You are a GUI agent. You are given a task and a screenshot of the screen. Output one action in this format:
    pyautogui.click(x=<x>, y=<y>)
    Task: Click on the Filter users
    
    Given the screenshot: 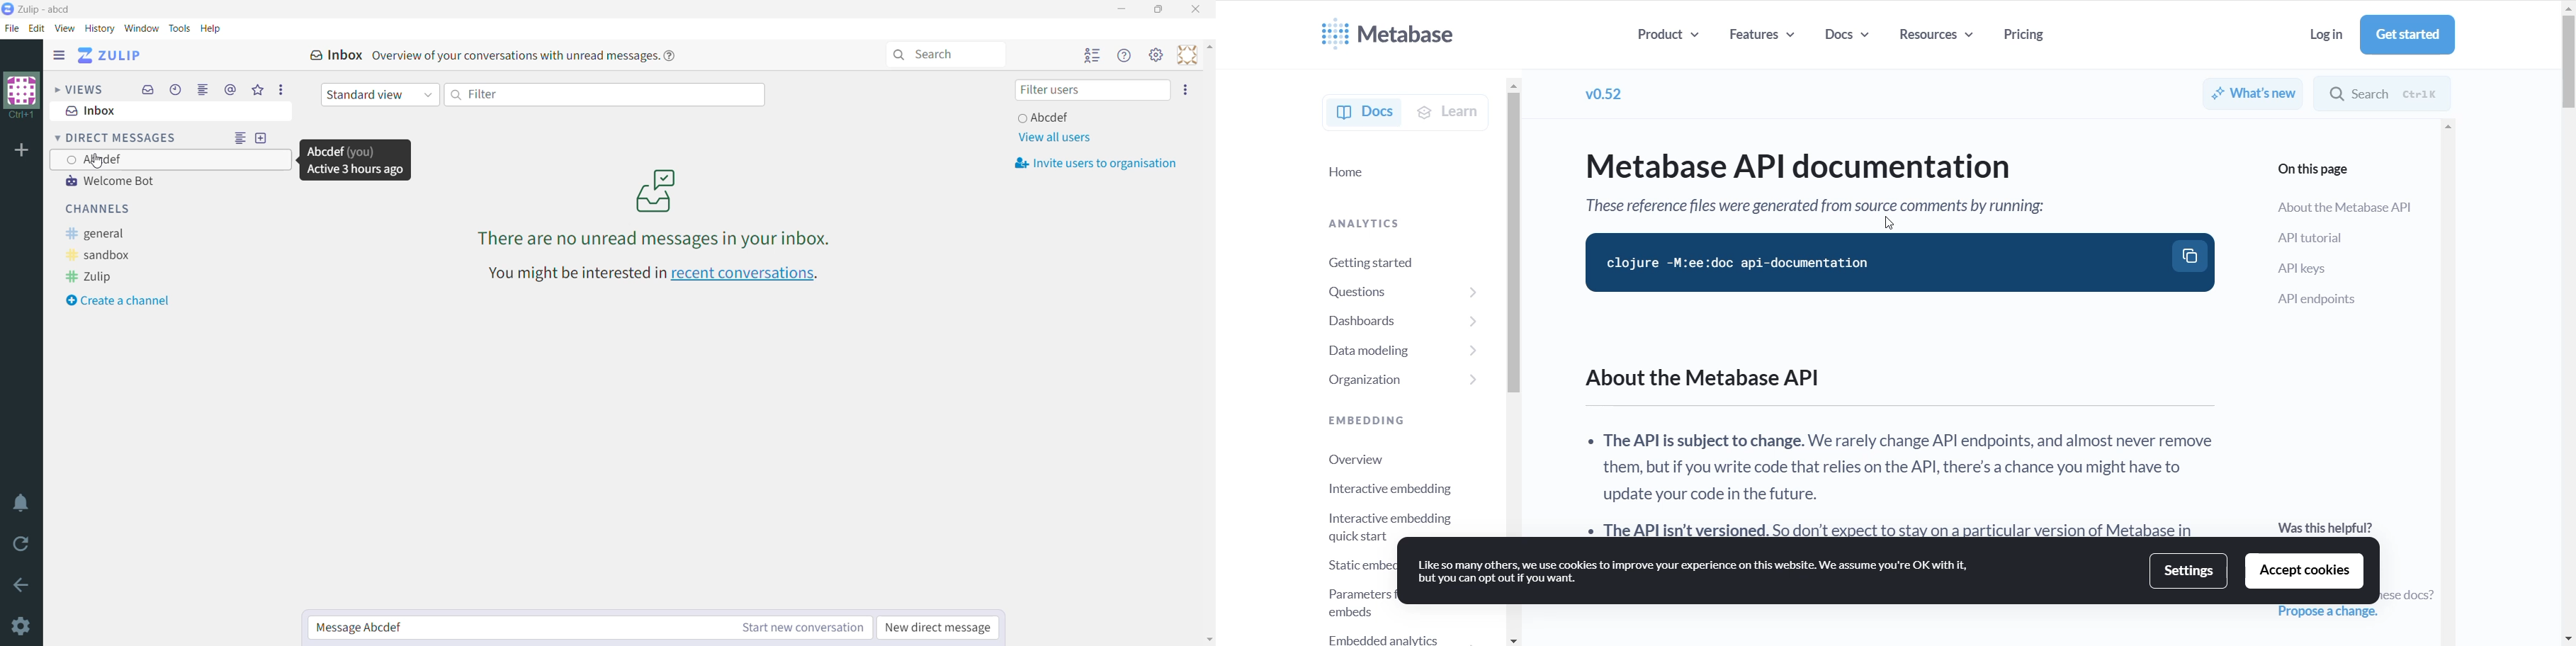 What is the action you would take?
    pyautogui.click(x=1091, y=90)
    